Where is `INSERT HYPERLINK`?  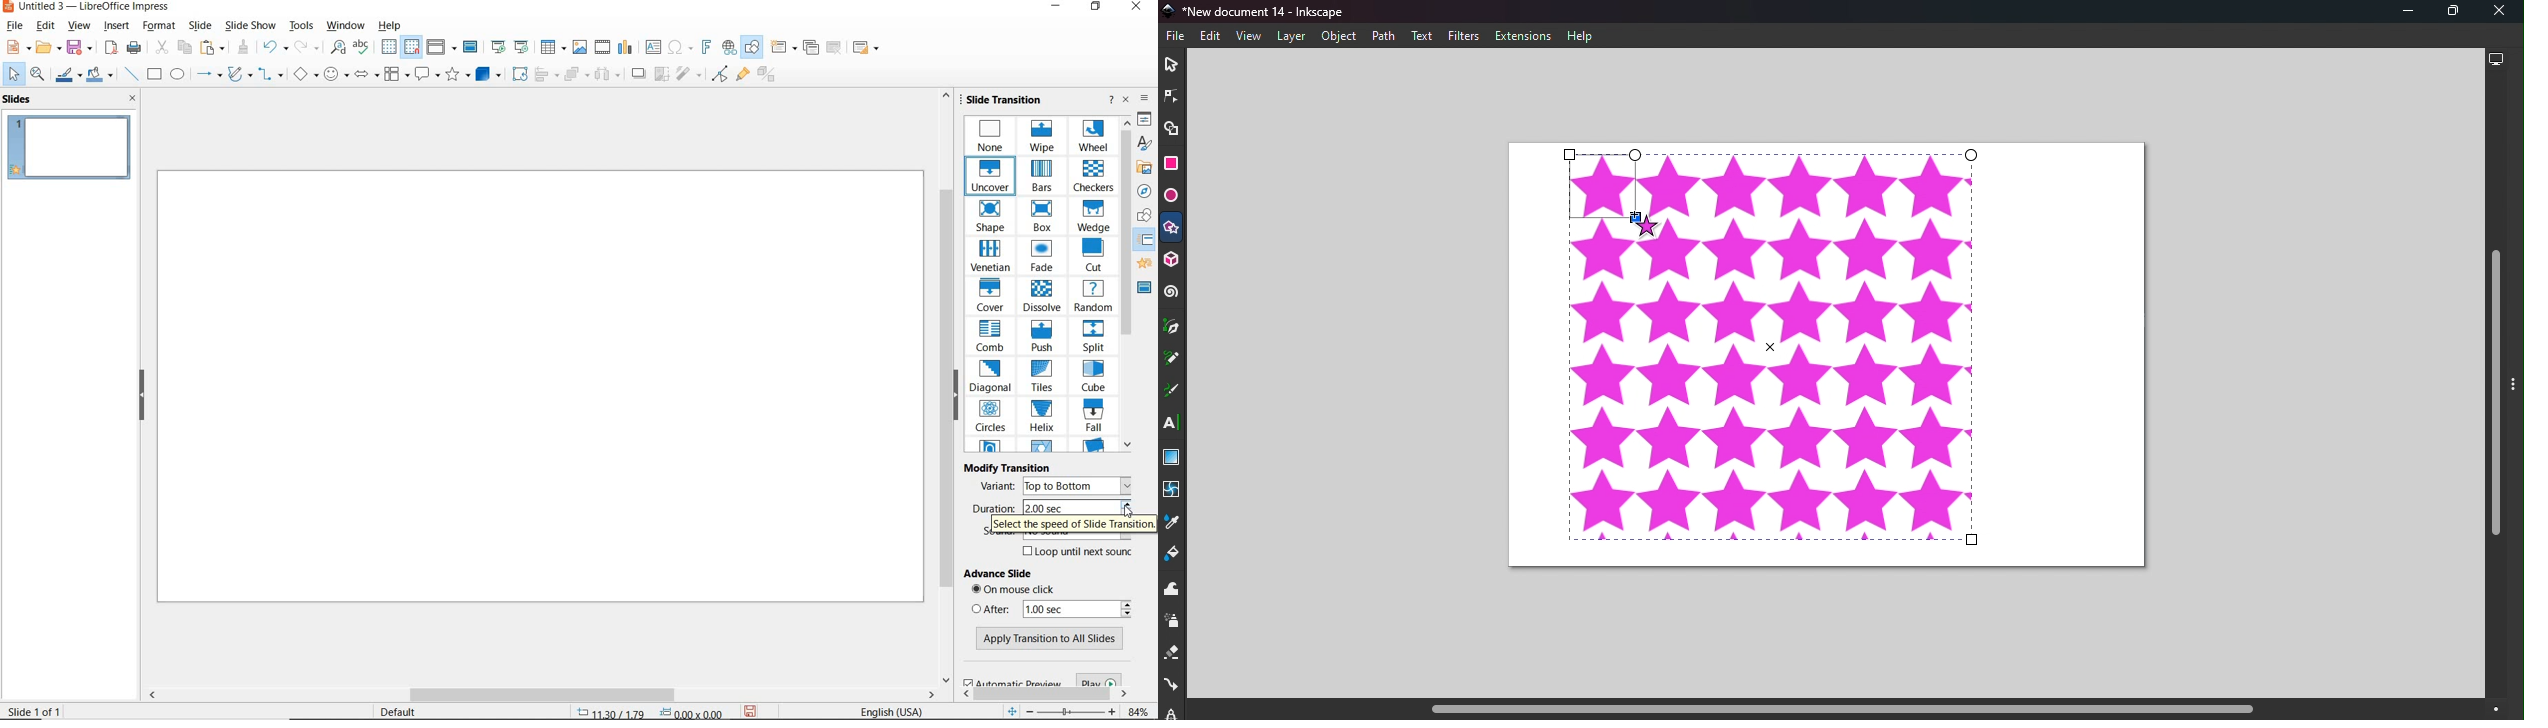
INSERT HYPERLINK is located at coordinates (729, 47).